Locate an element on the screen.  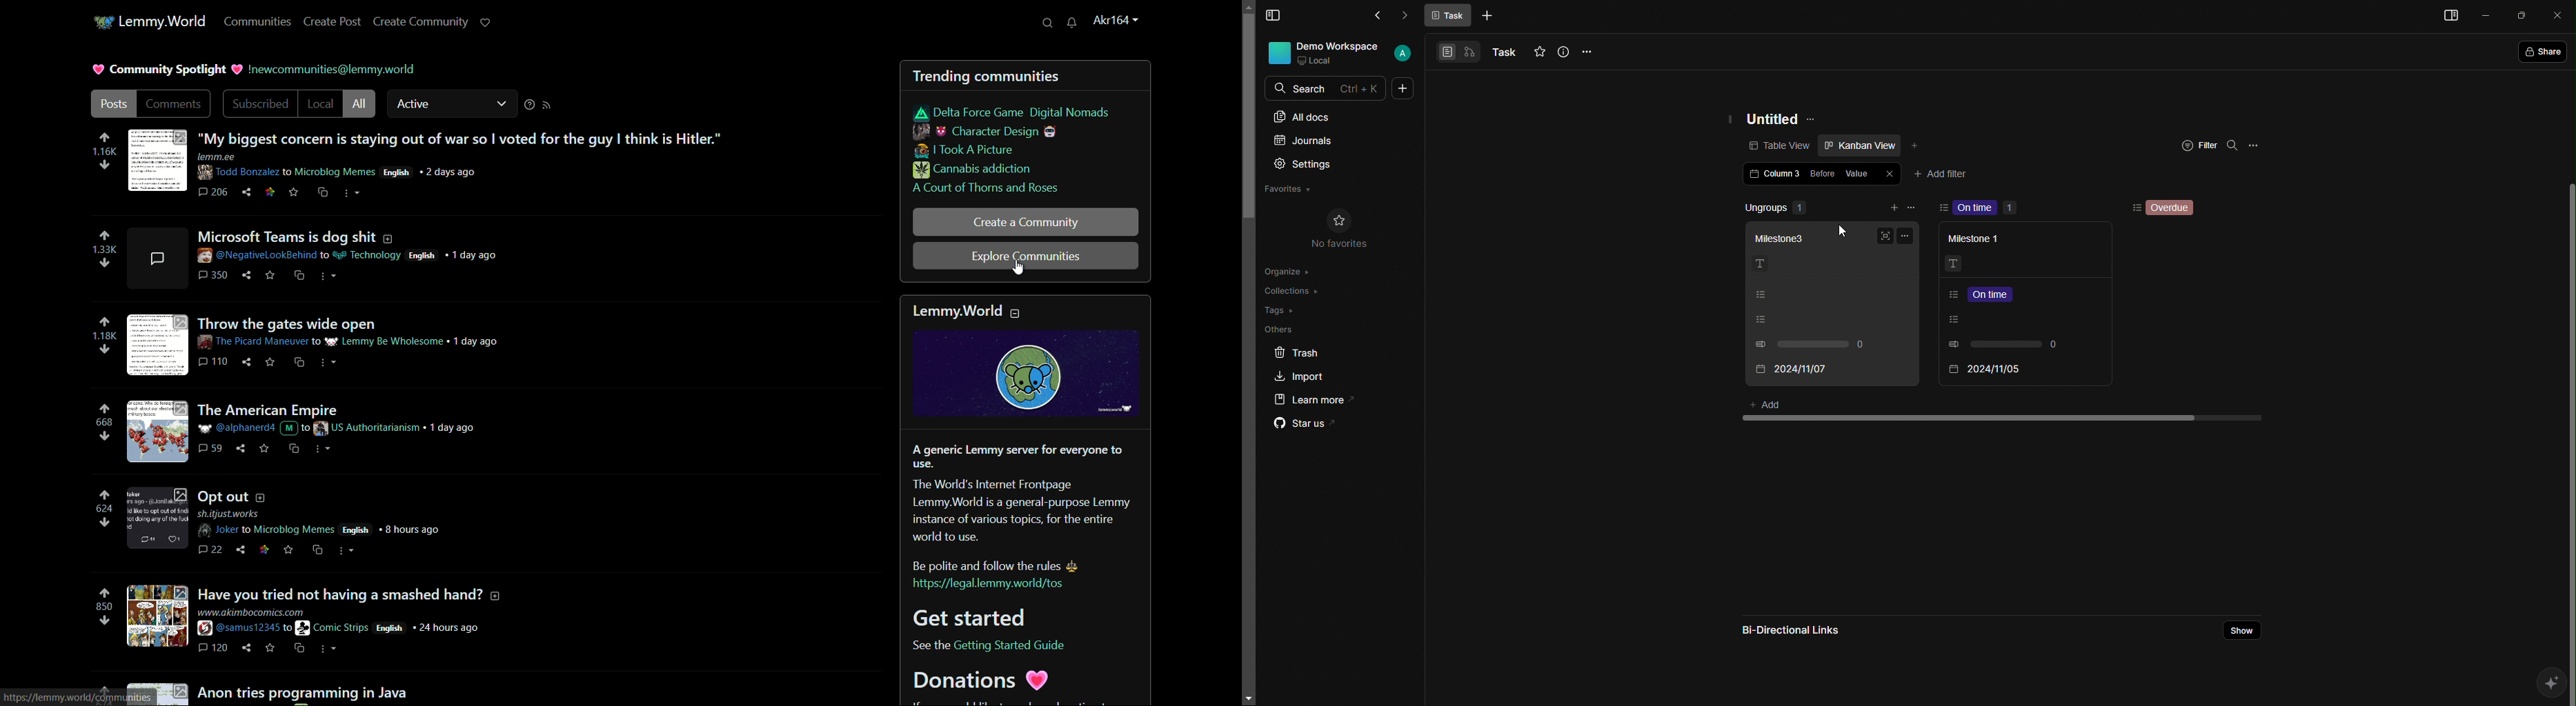
Settings is located at coordinates (1302, 164).